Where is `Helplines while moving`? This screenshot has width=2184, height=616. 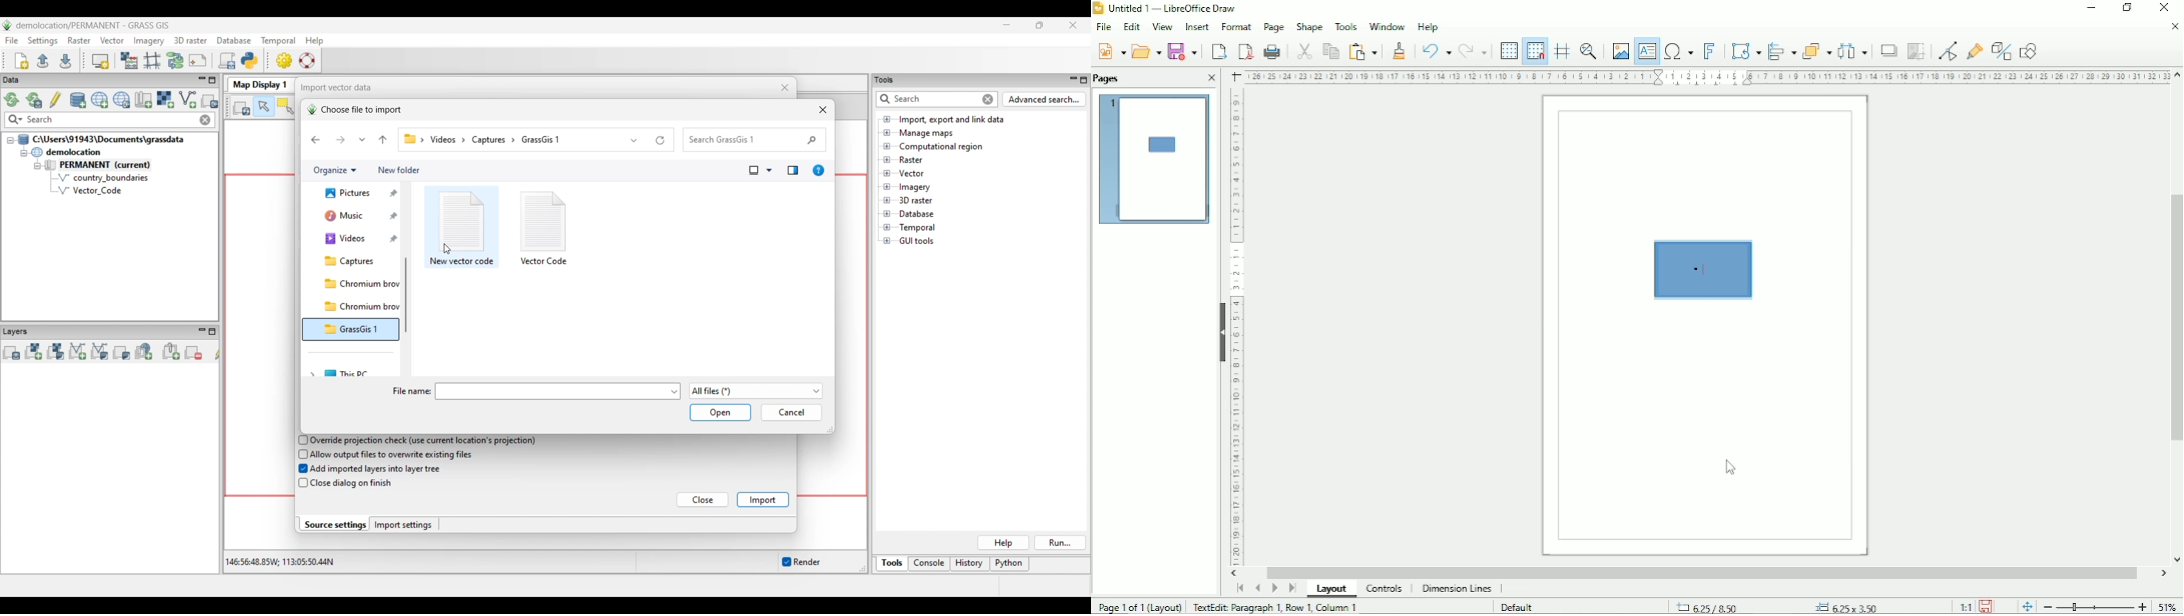
Helplines while moving is located at coordinates (1562, 48).